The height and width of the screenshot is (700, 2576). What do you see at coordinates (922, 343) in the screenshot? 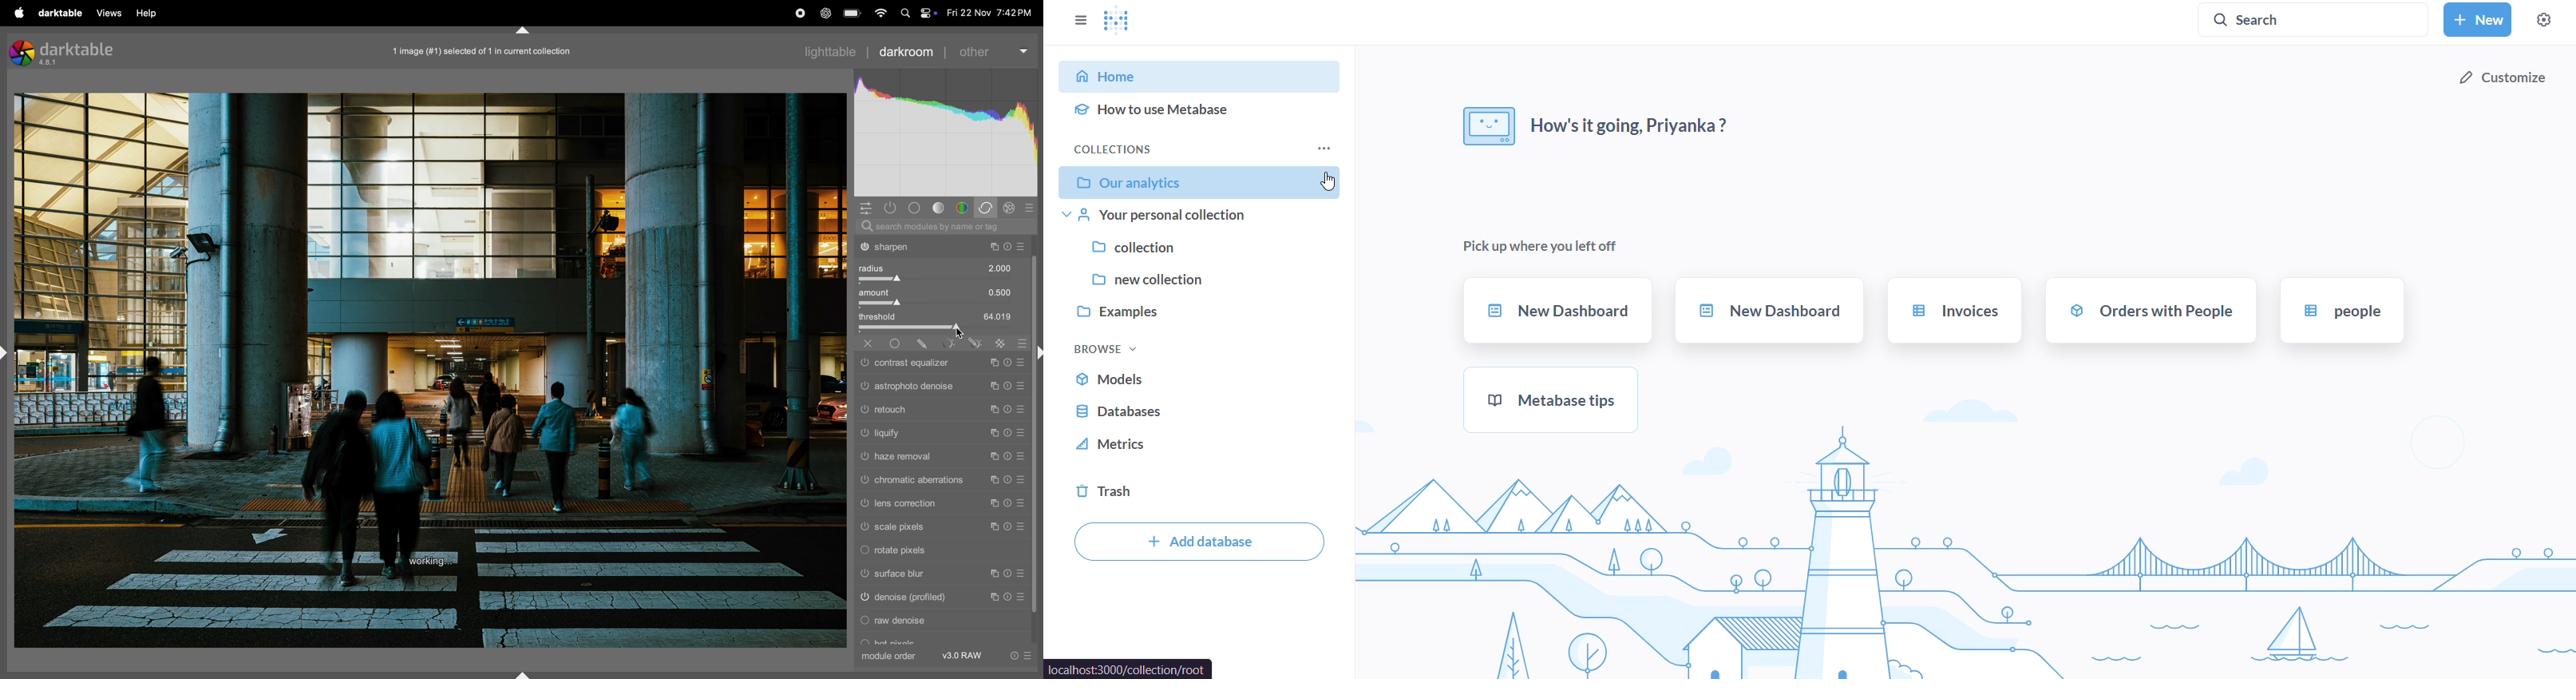
I see `draw mask` at bounding box center [922, 343].